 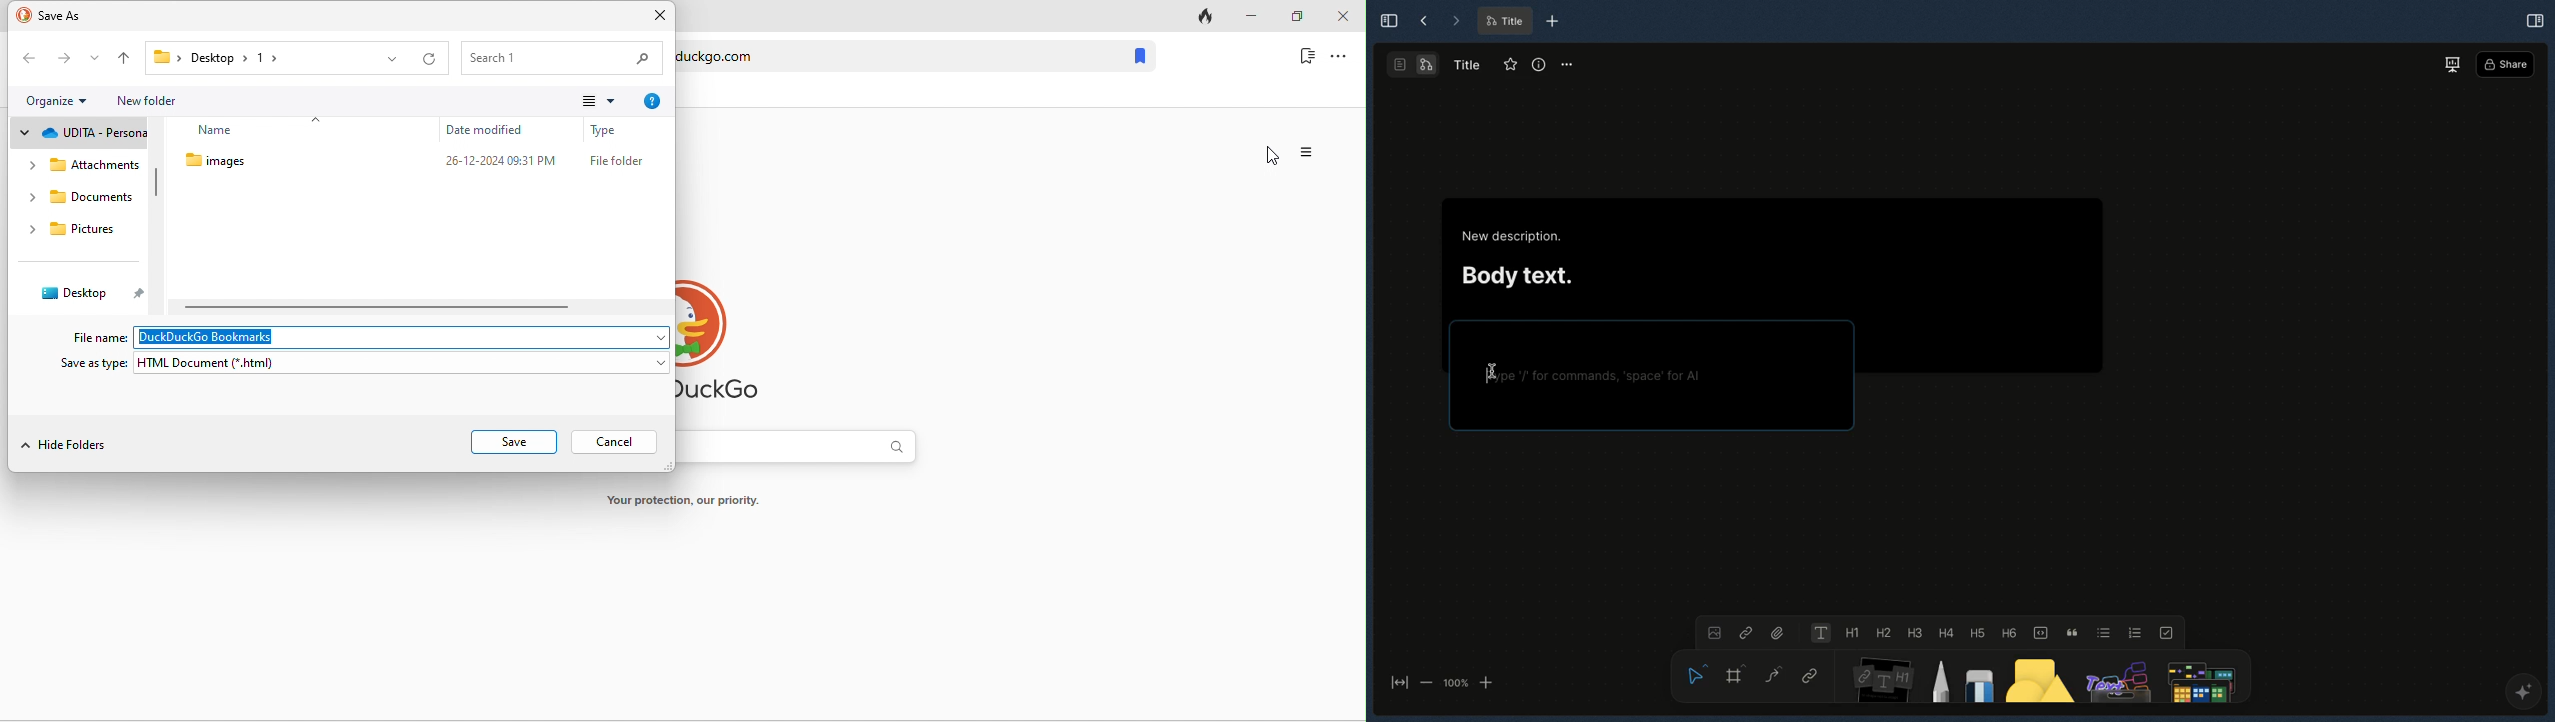 I want to click on more view, so click(x=597, y=99).